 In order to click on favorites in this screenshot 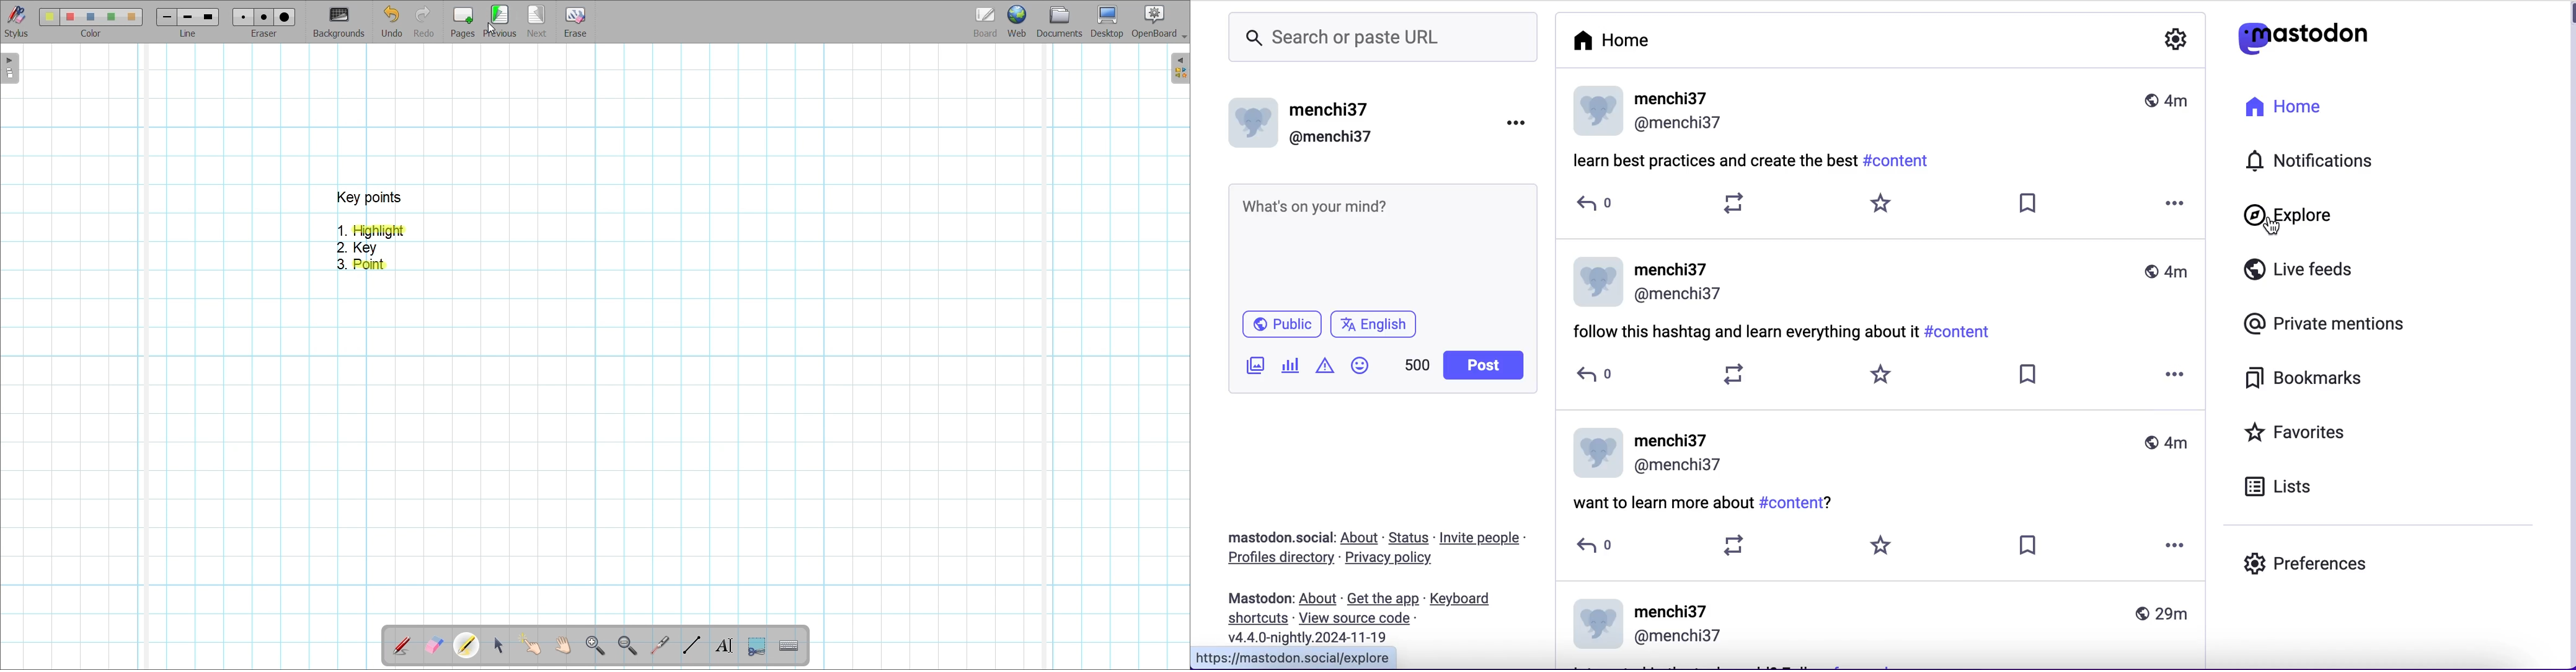, I will do `click(2318, 431)`.